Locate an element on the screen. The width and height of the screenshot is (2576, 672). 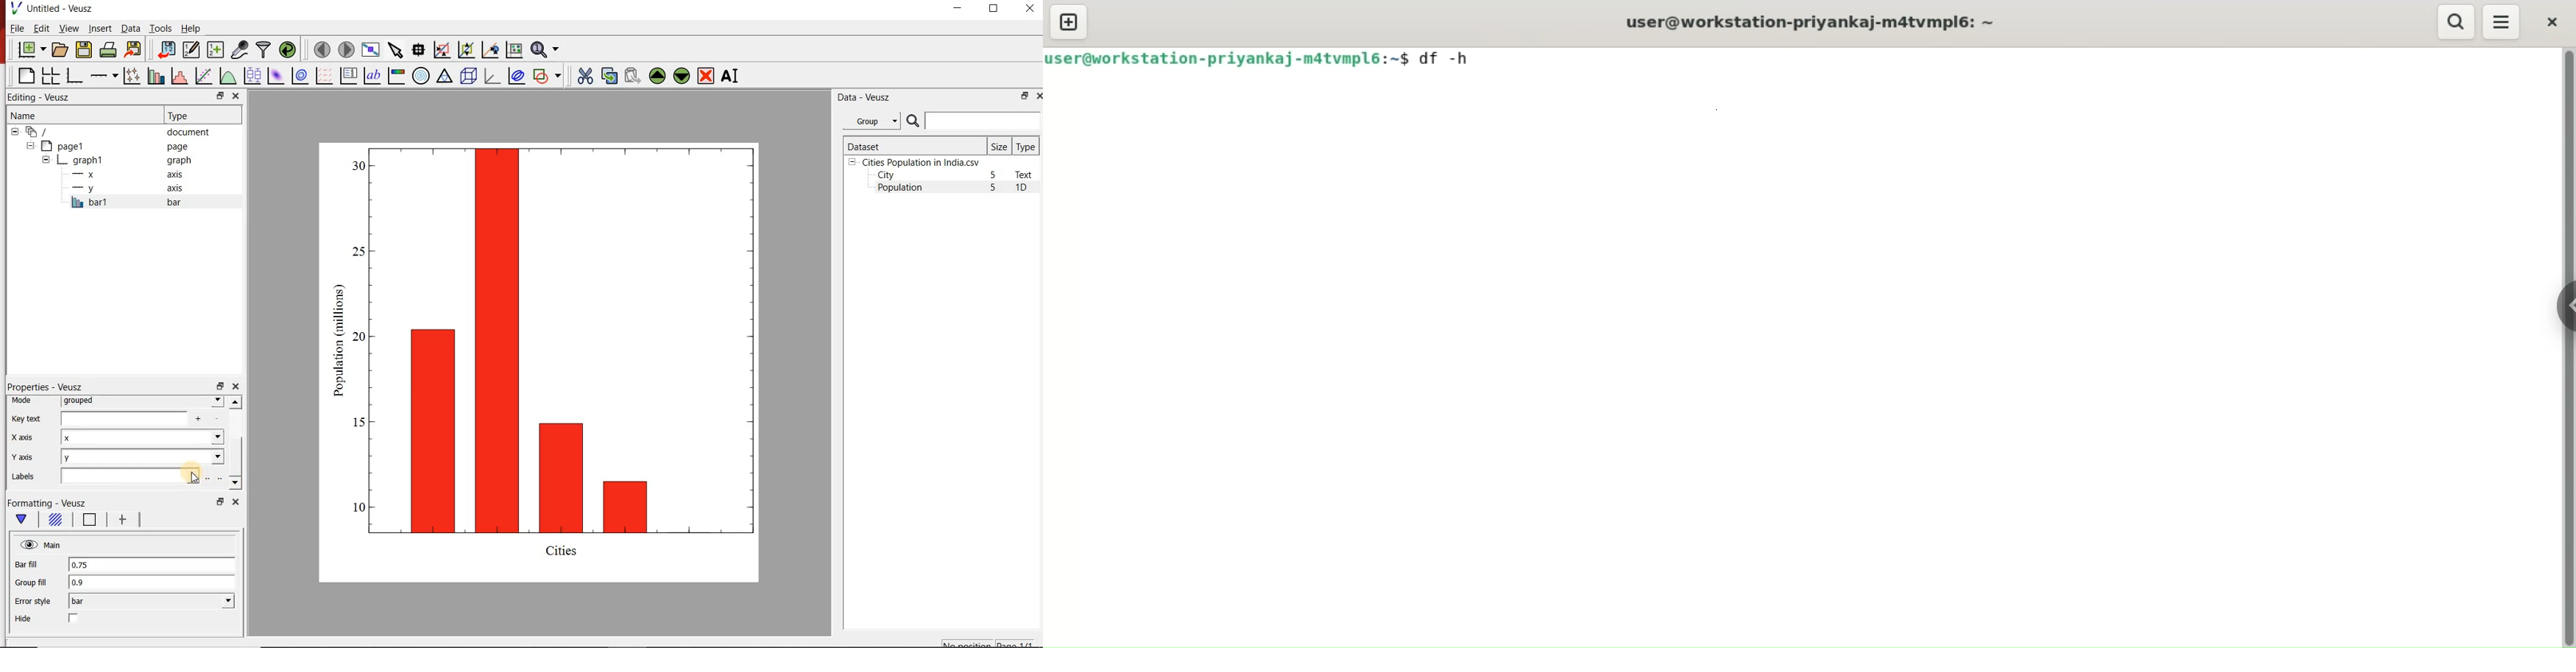
input field is located at coordinates (129, 477).